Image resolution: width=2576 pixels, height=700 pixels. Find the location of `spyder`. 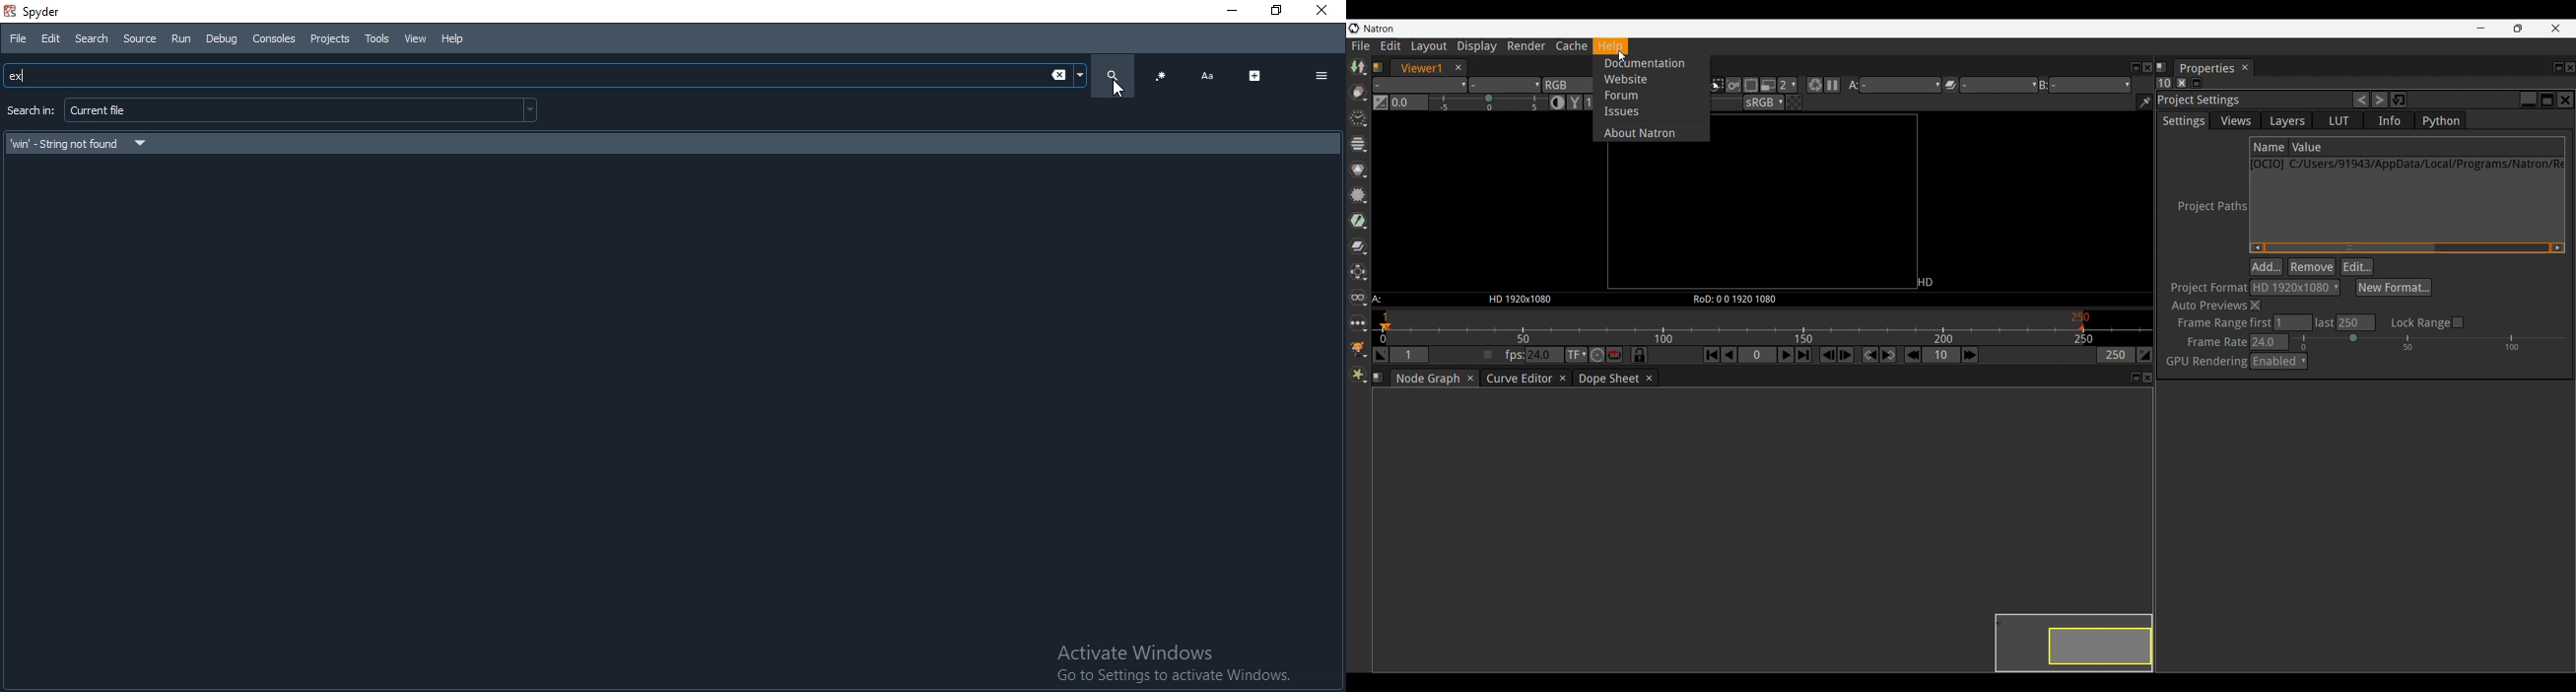

spyder is located at coordinates (48, 12).